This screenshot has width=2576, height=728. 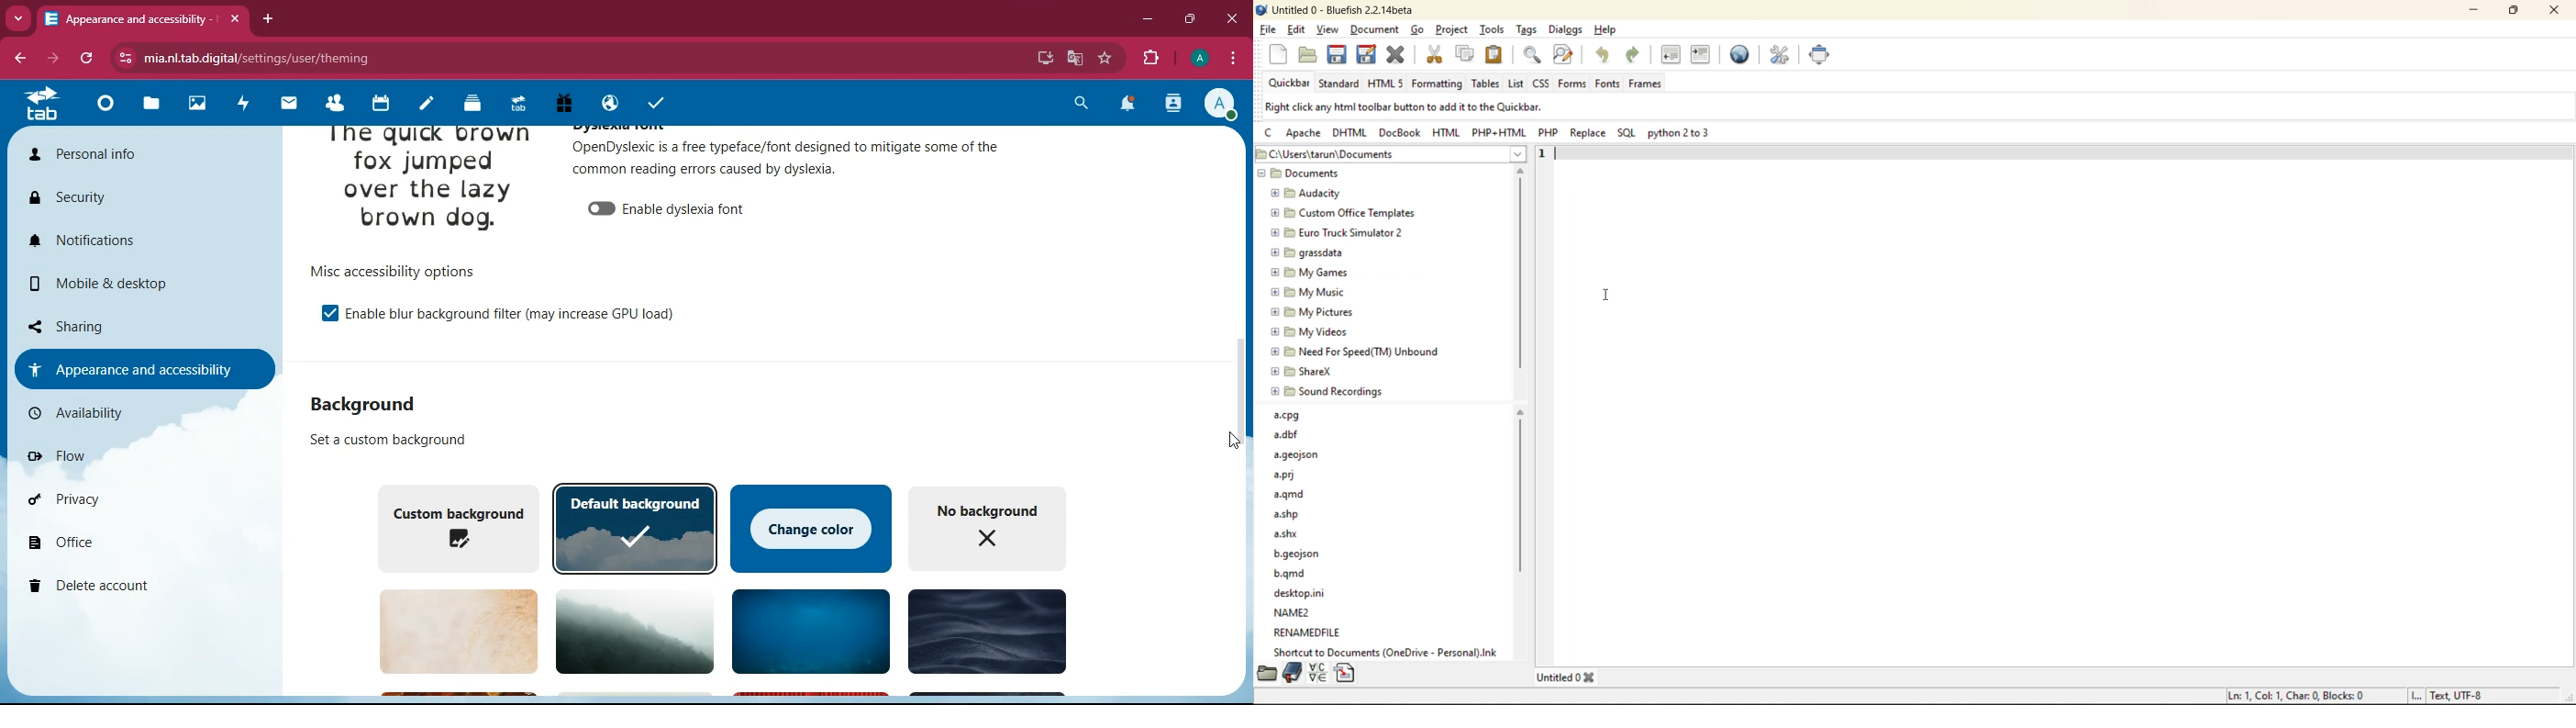 I want to click on mail, so click(x=287, y=105).